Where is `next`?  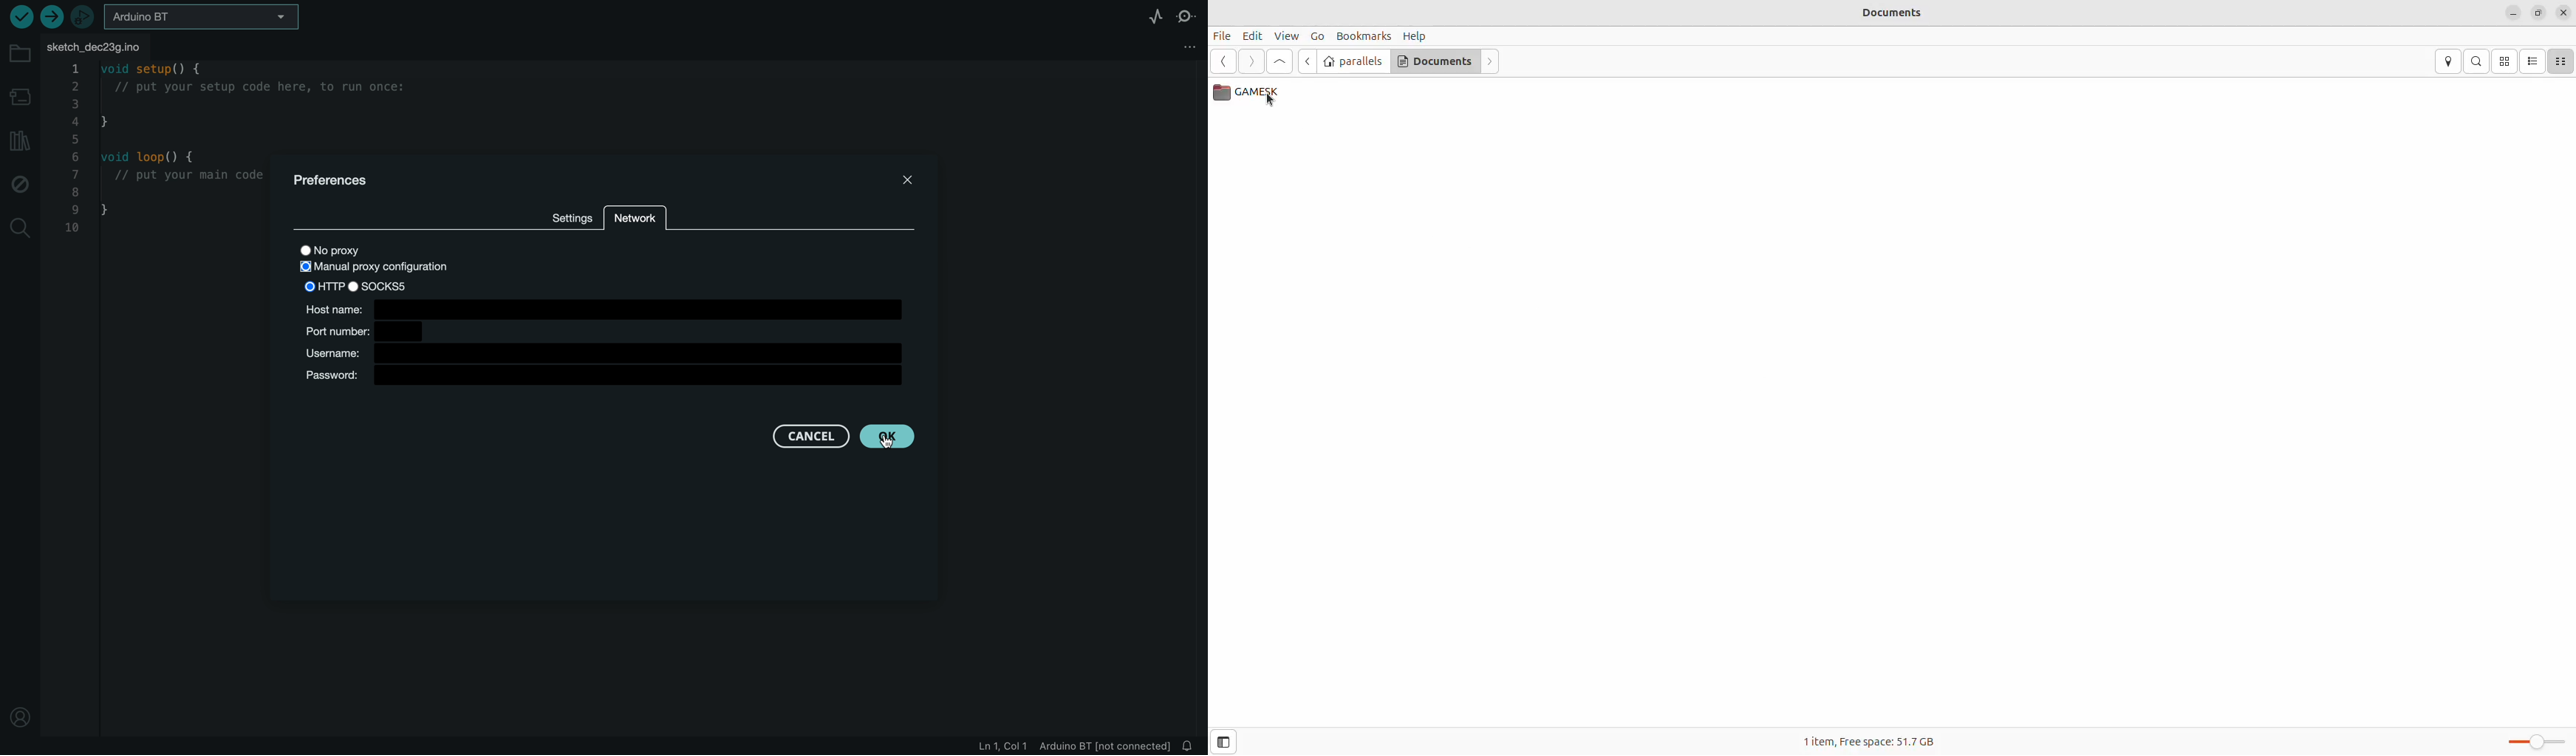 next is located at coordinates (1492, 62).